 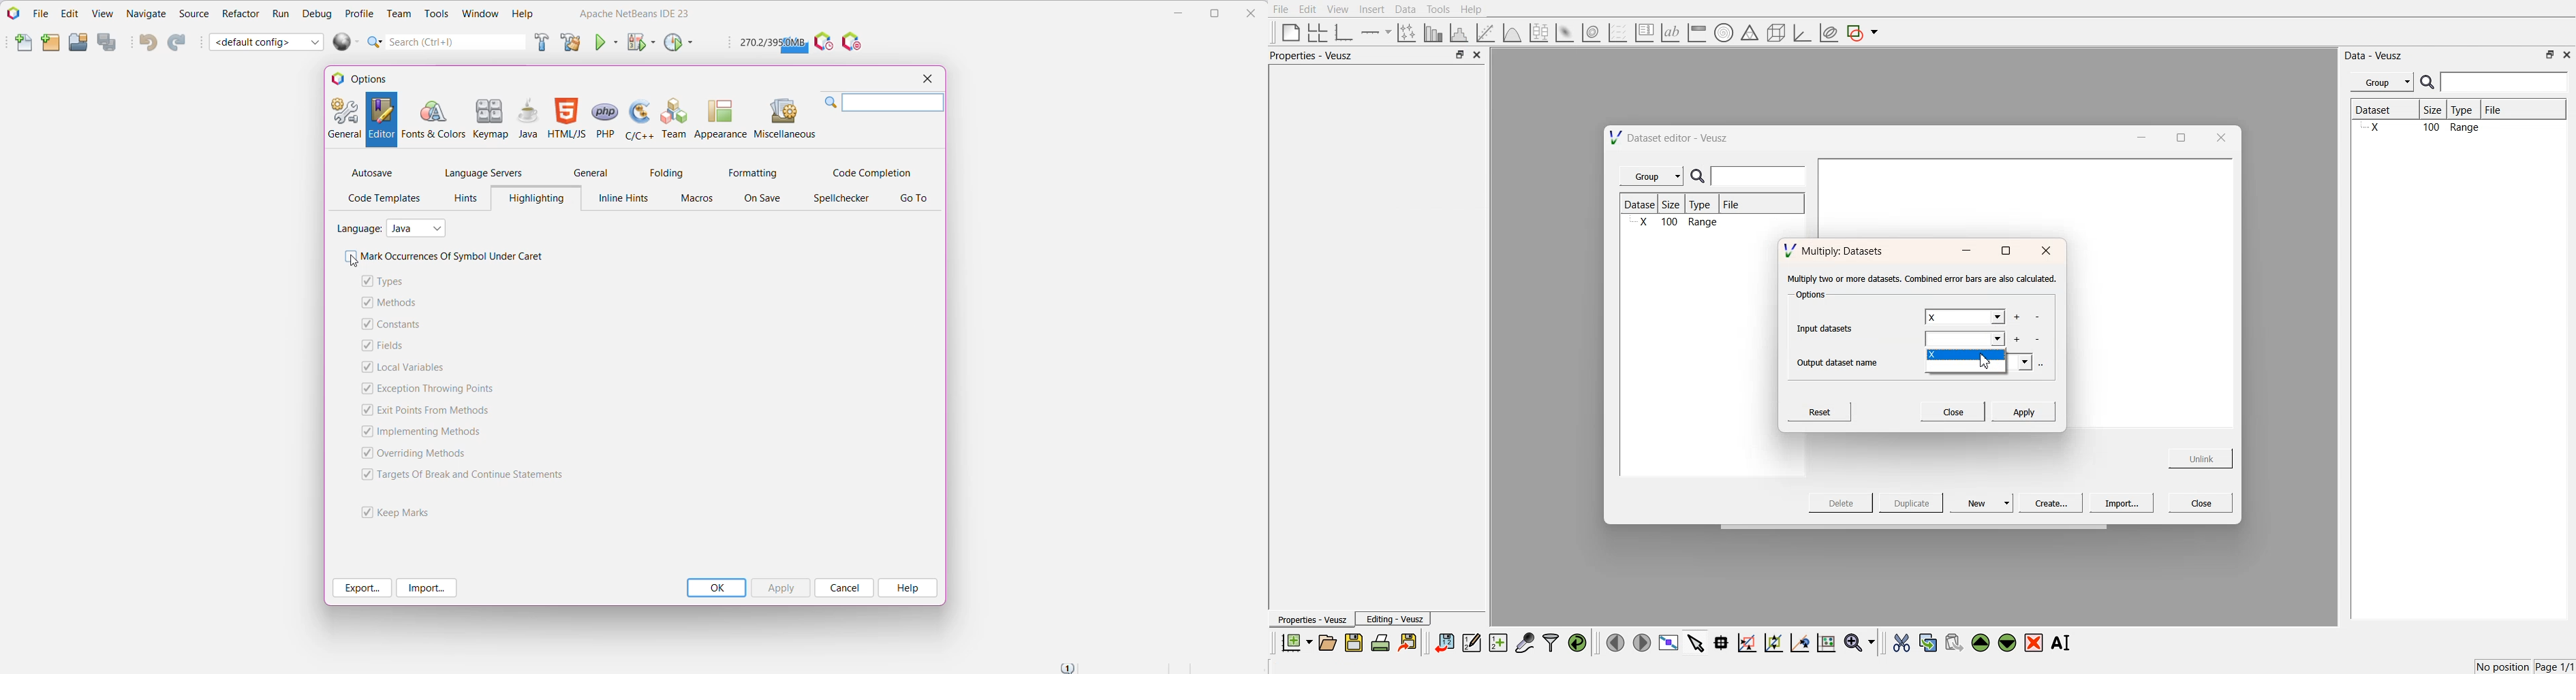 I want to click on Unlink, so click(x=2201, y=457).